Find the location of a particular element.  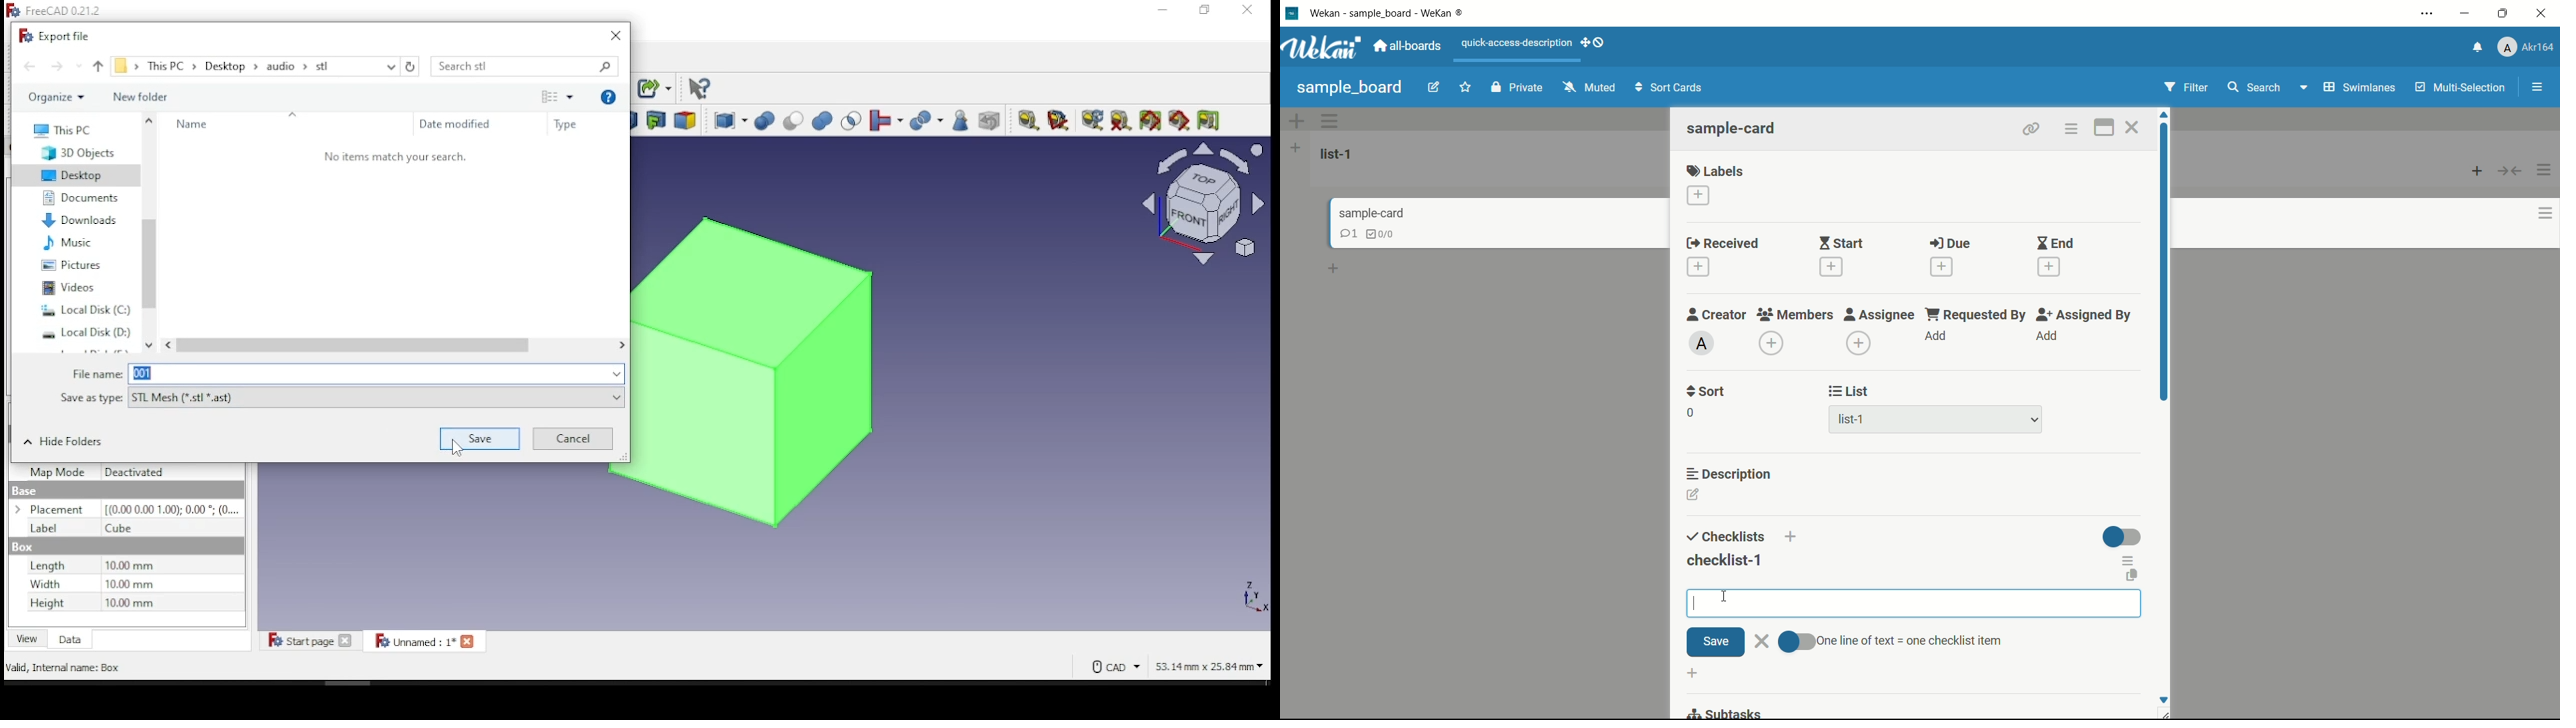

add date is located at coordinates (2049, 267).